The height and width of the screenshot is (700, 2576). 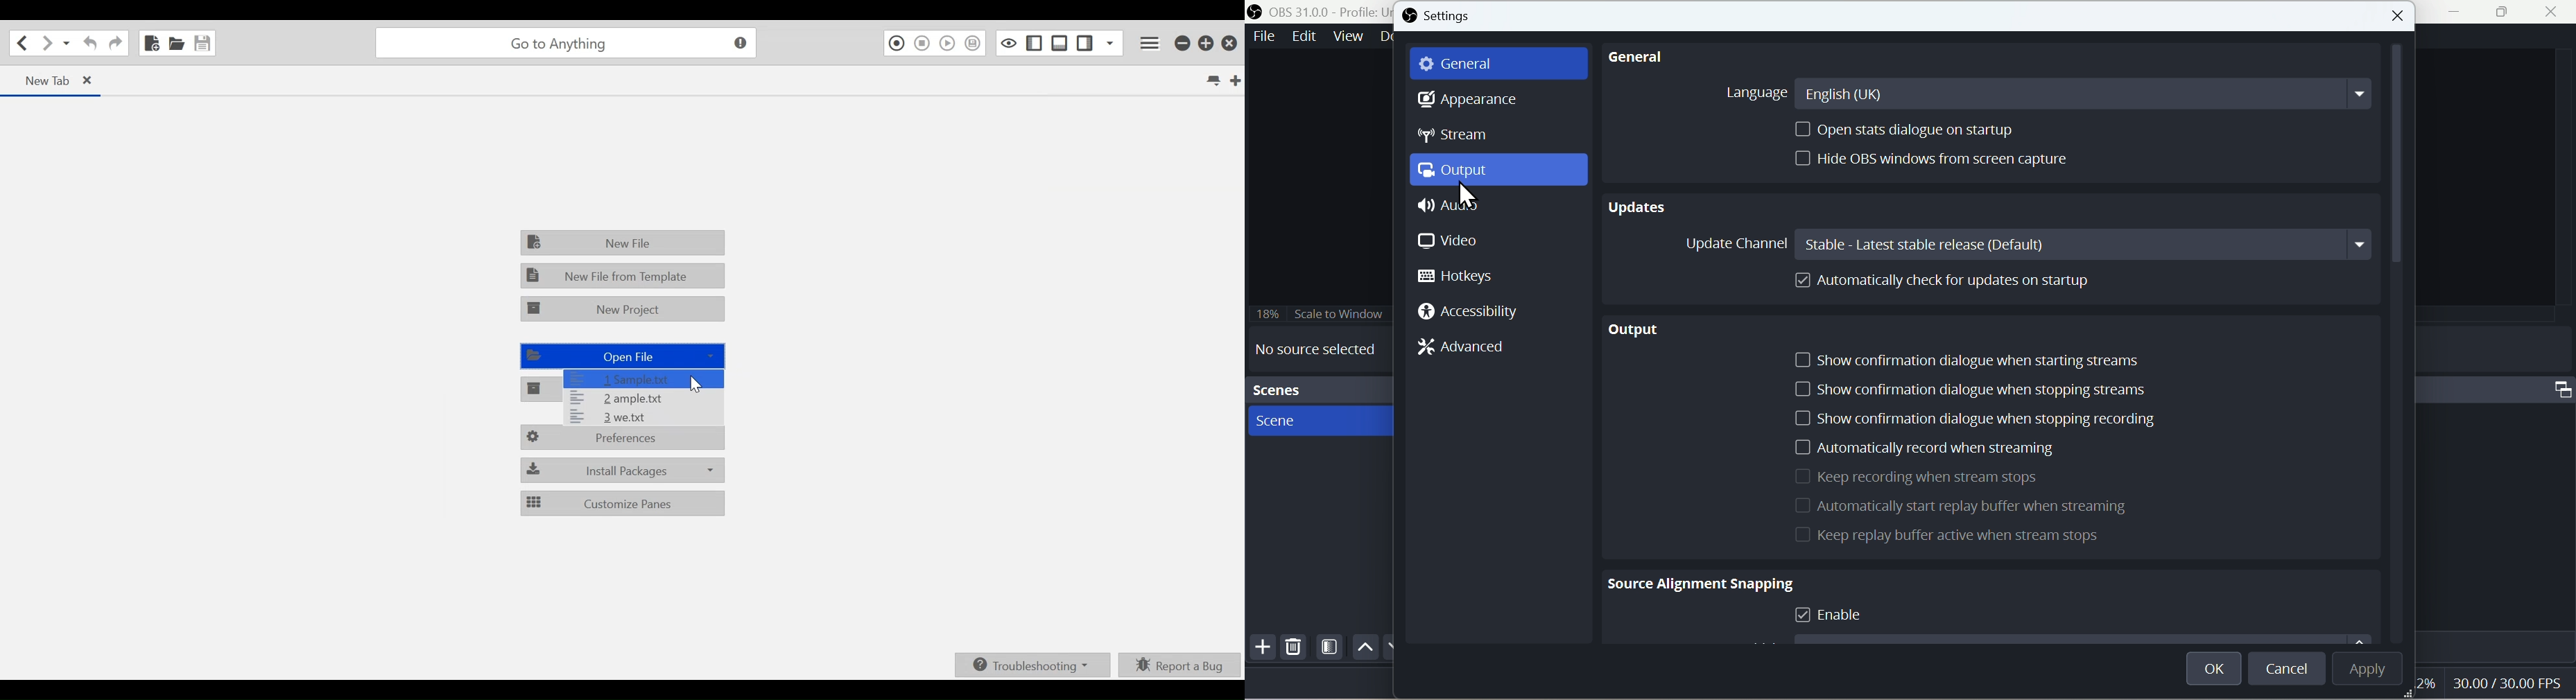 I want to click on Langugae, so click(x=2030, y=94).